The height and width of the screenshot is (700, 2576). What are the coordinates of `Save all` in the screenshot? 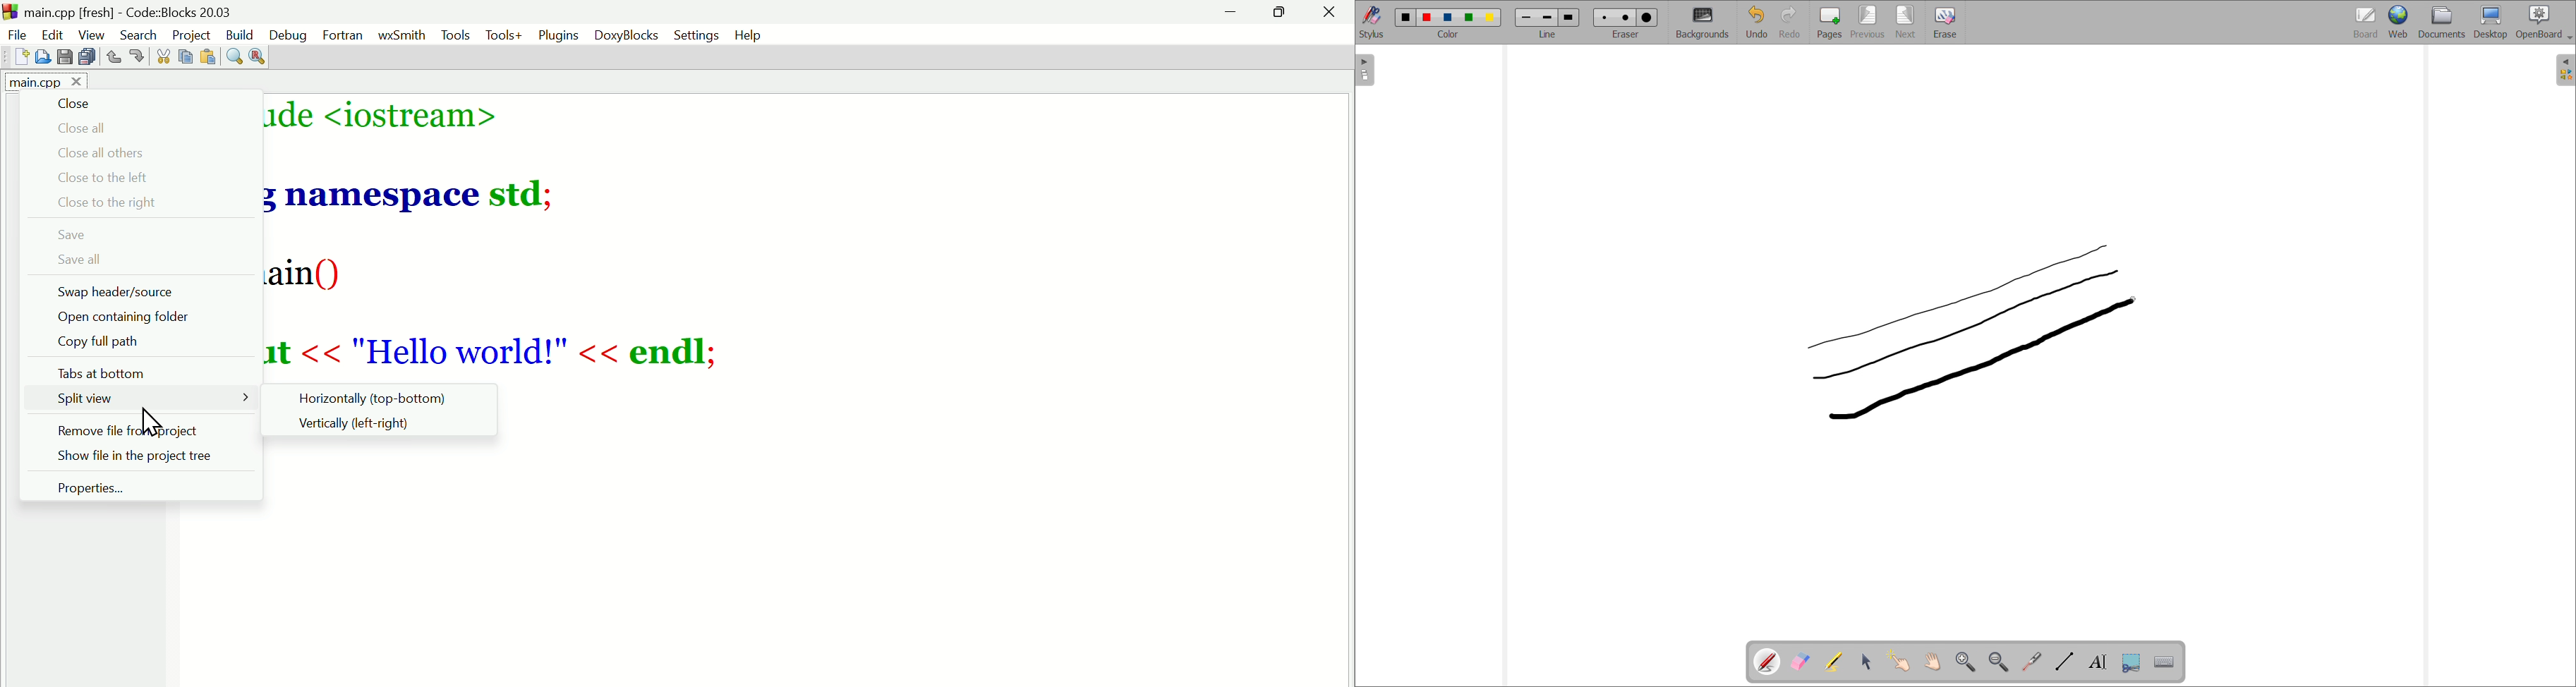 It's located at (92, 263).